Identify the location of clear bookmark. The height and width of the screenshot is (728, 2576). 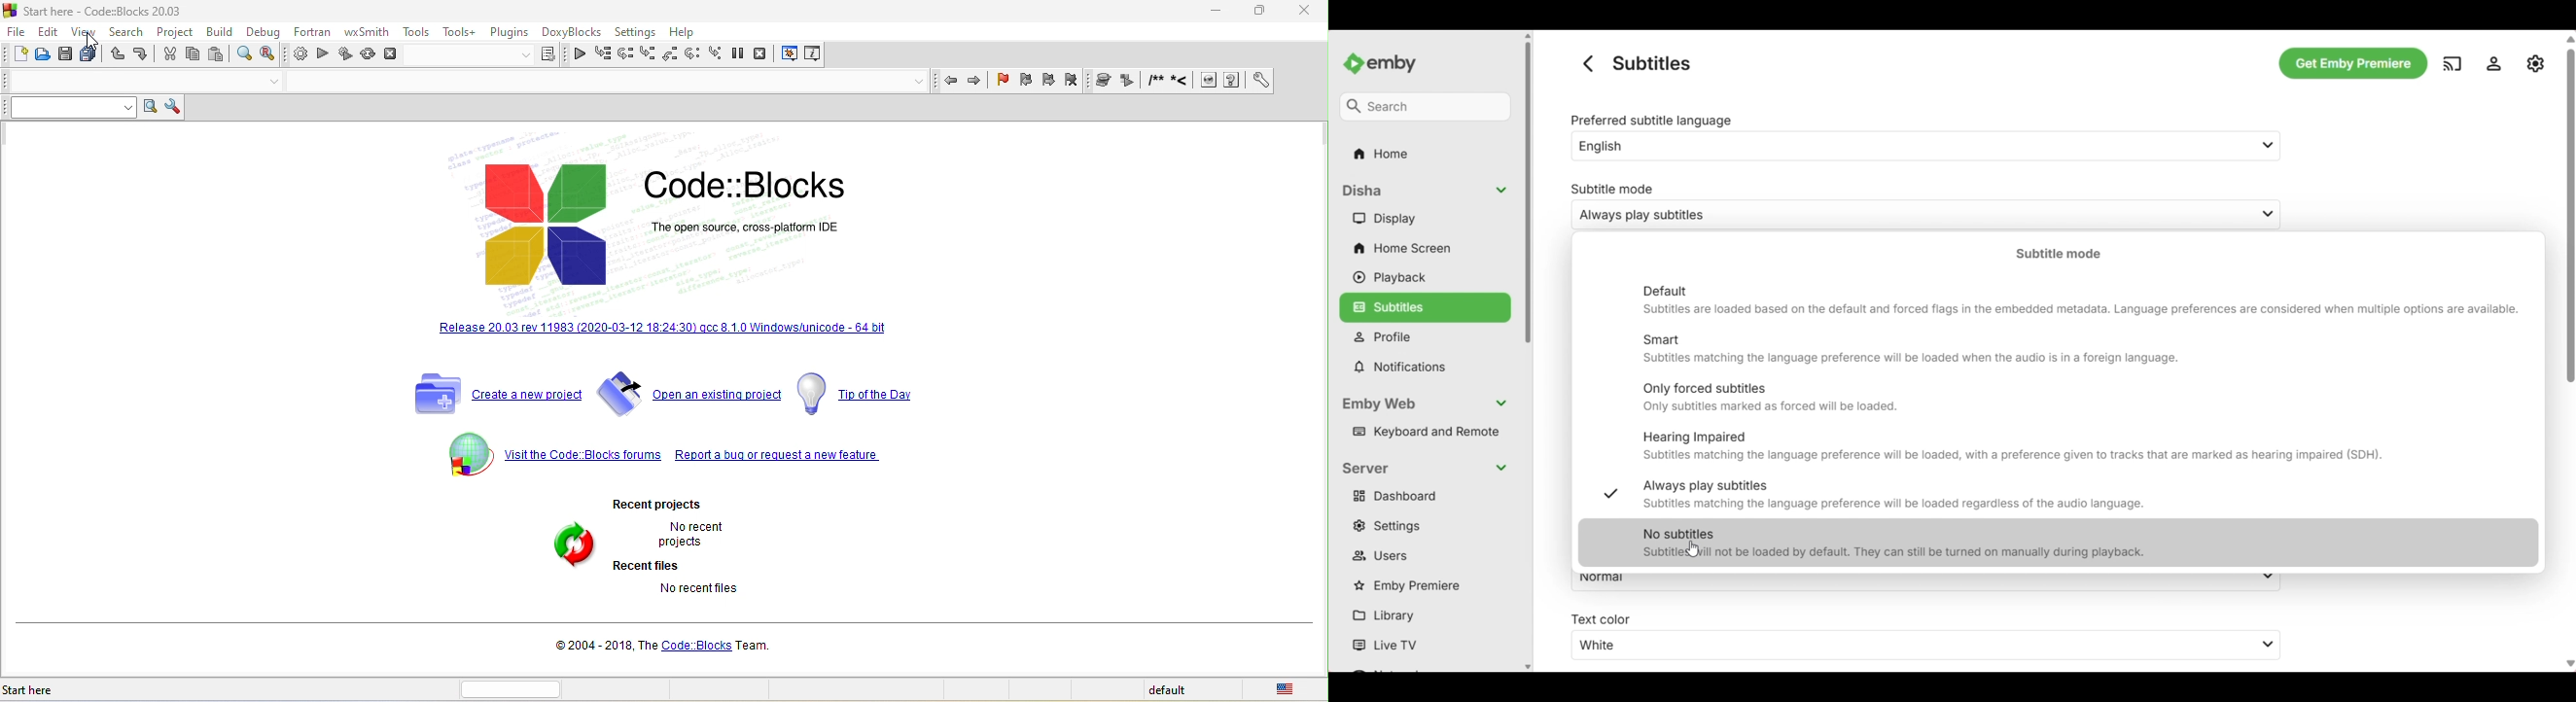
(1076, 81).